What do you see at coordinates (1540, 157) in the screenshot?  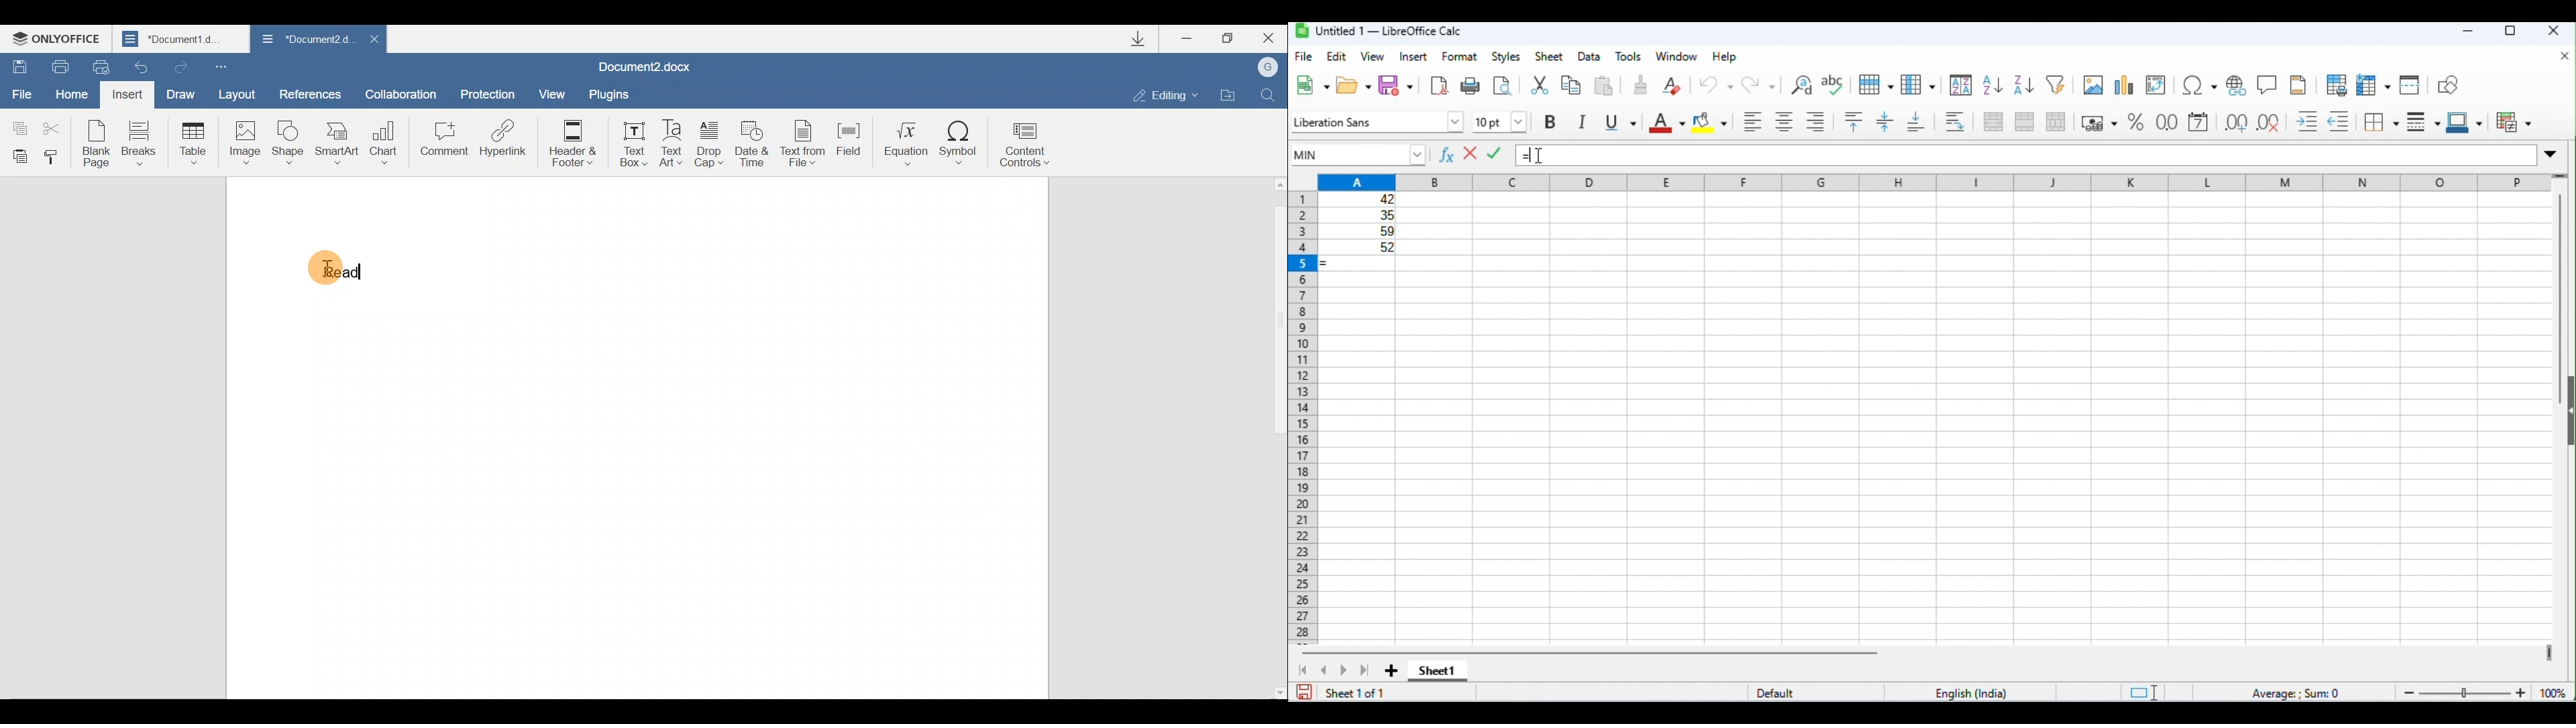 I see `mouse cursor` at bounding box center [1540, 157].